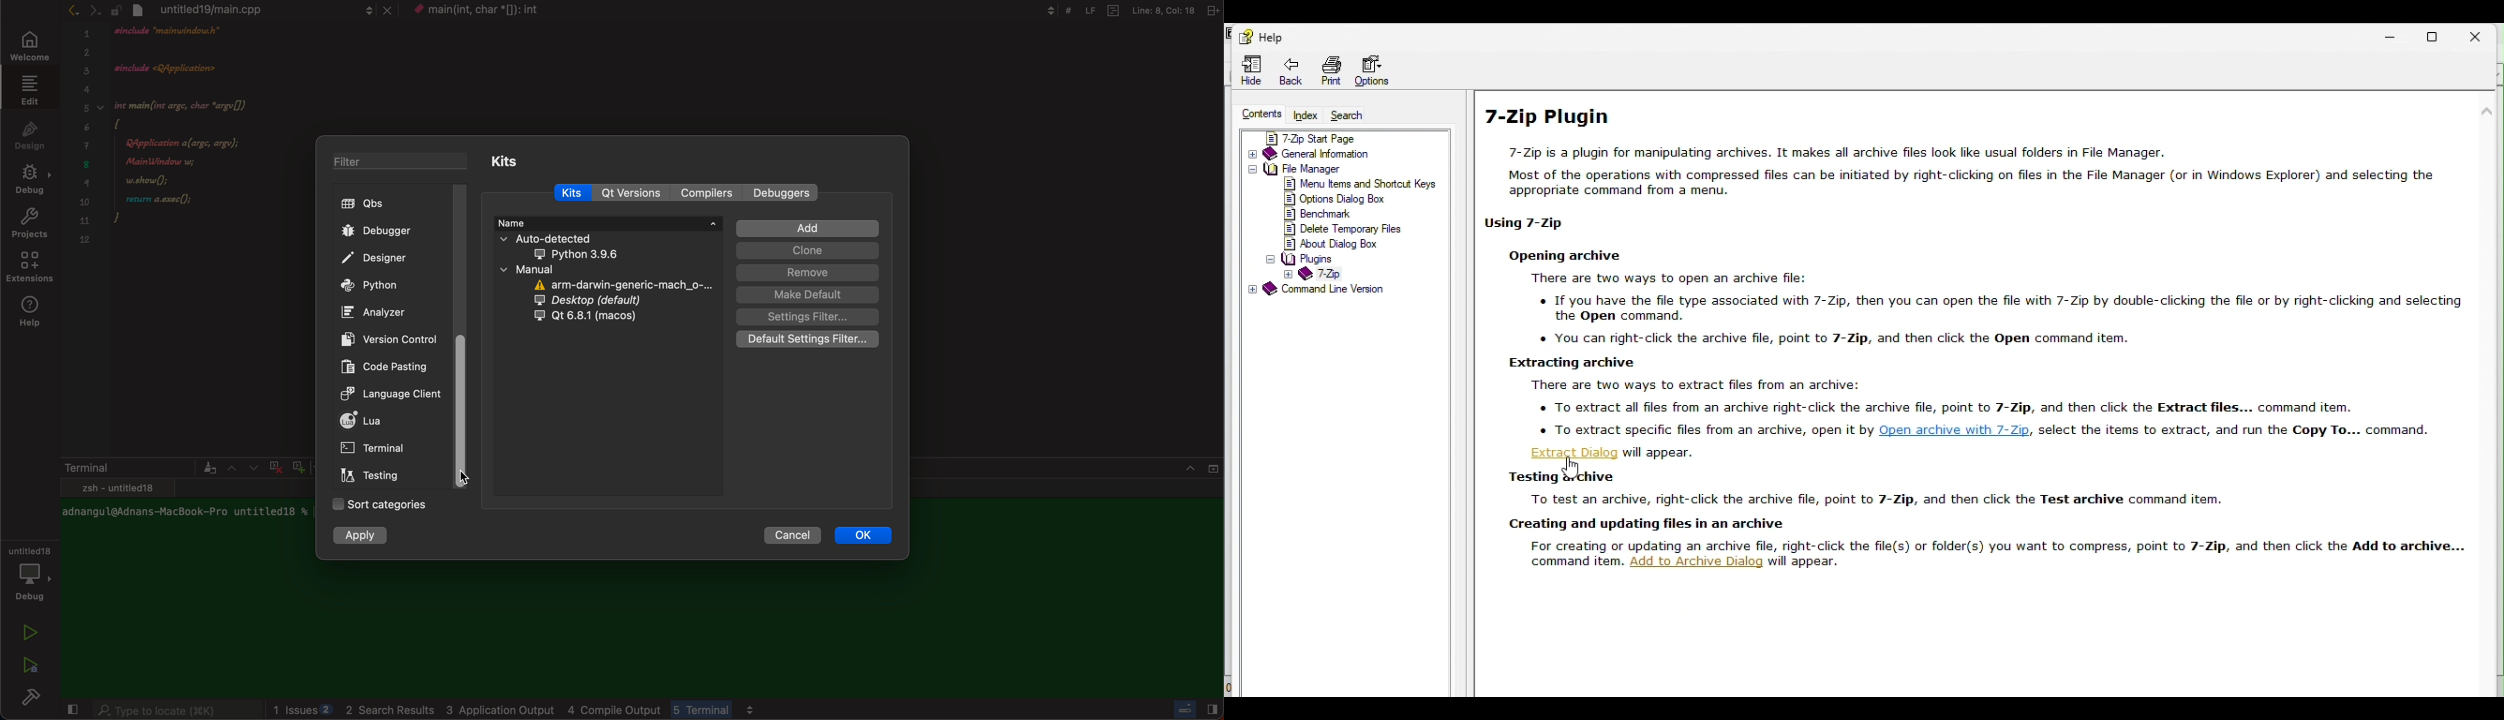 The width and height of the screenshot is (2520, 728). I want to click on design, so click(30, 134).